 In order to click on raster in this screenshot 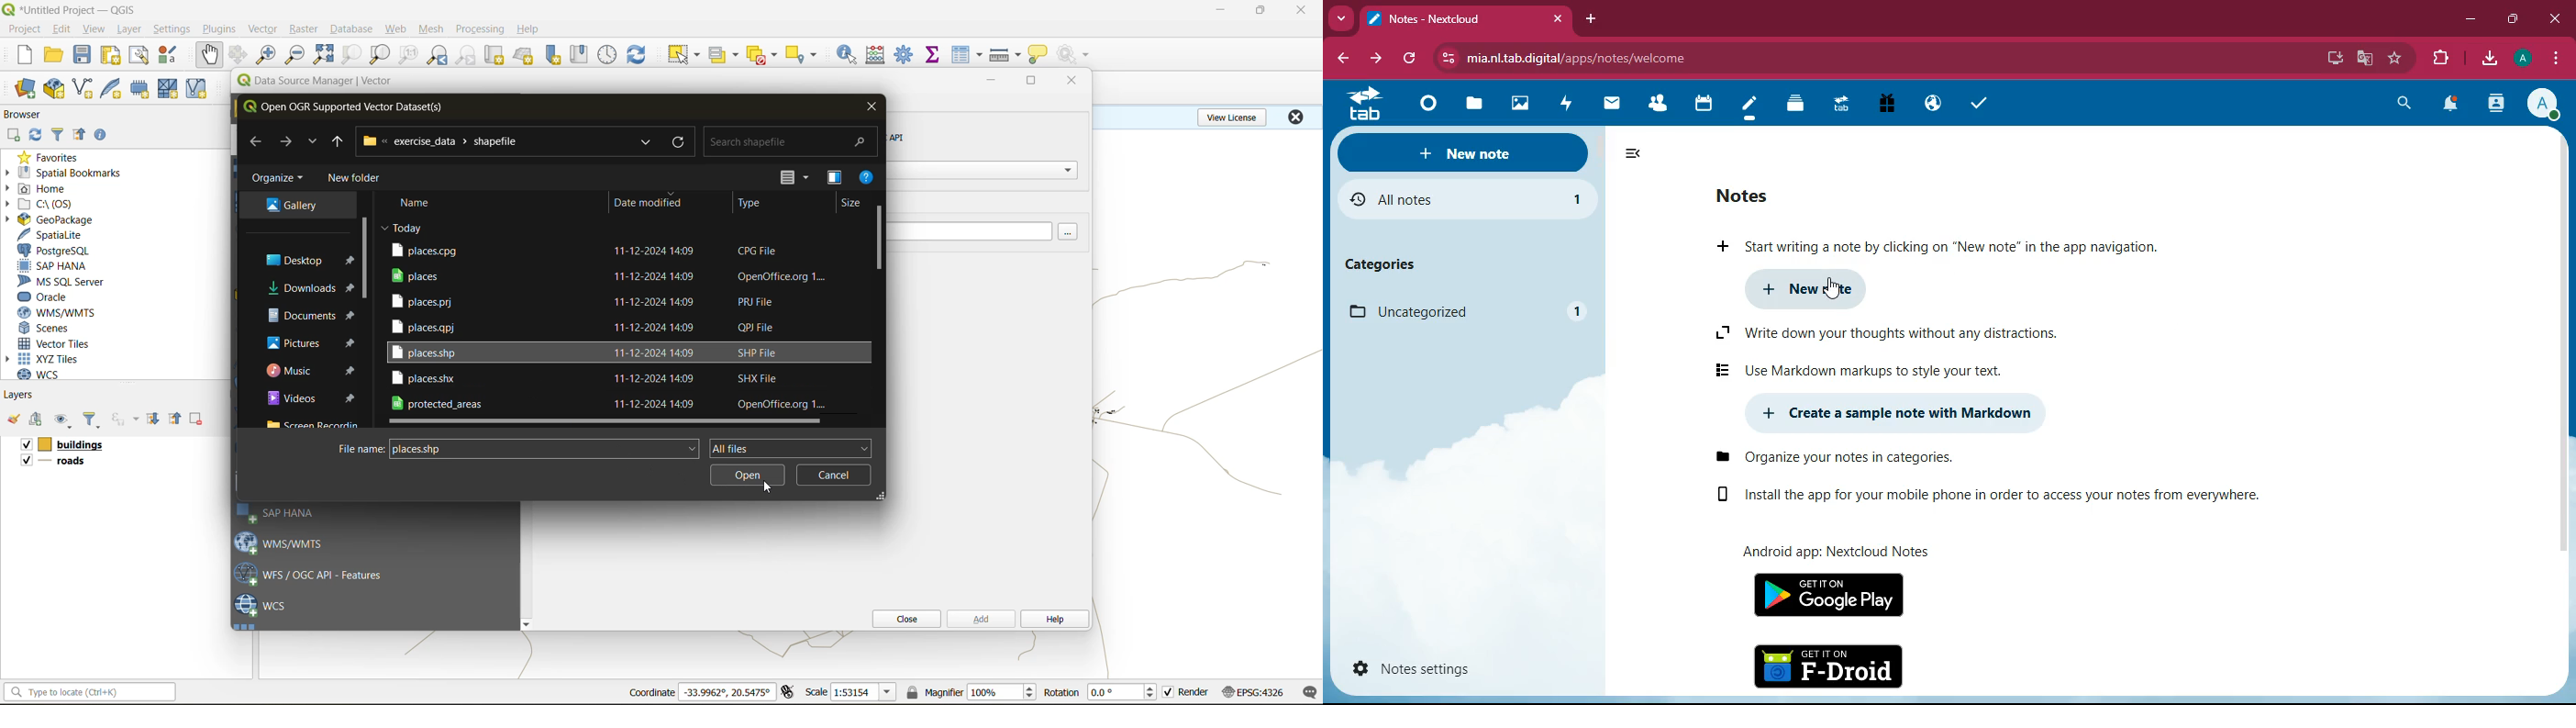, I will do `click(305, 28)`.